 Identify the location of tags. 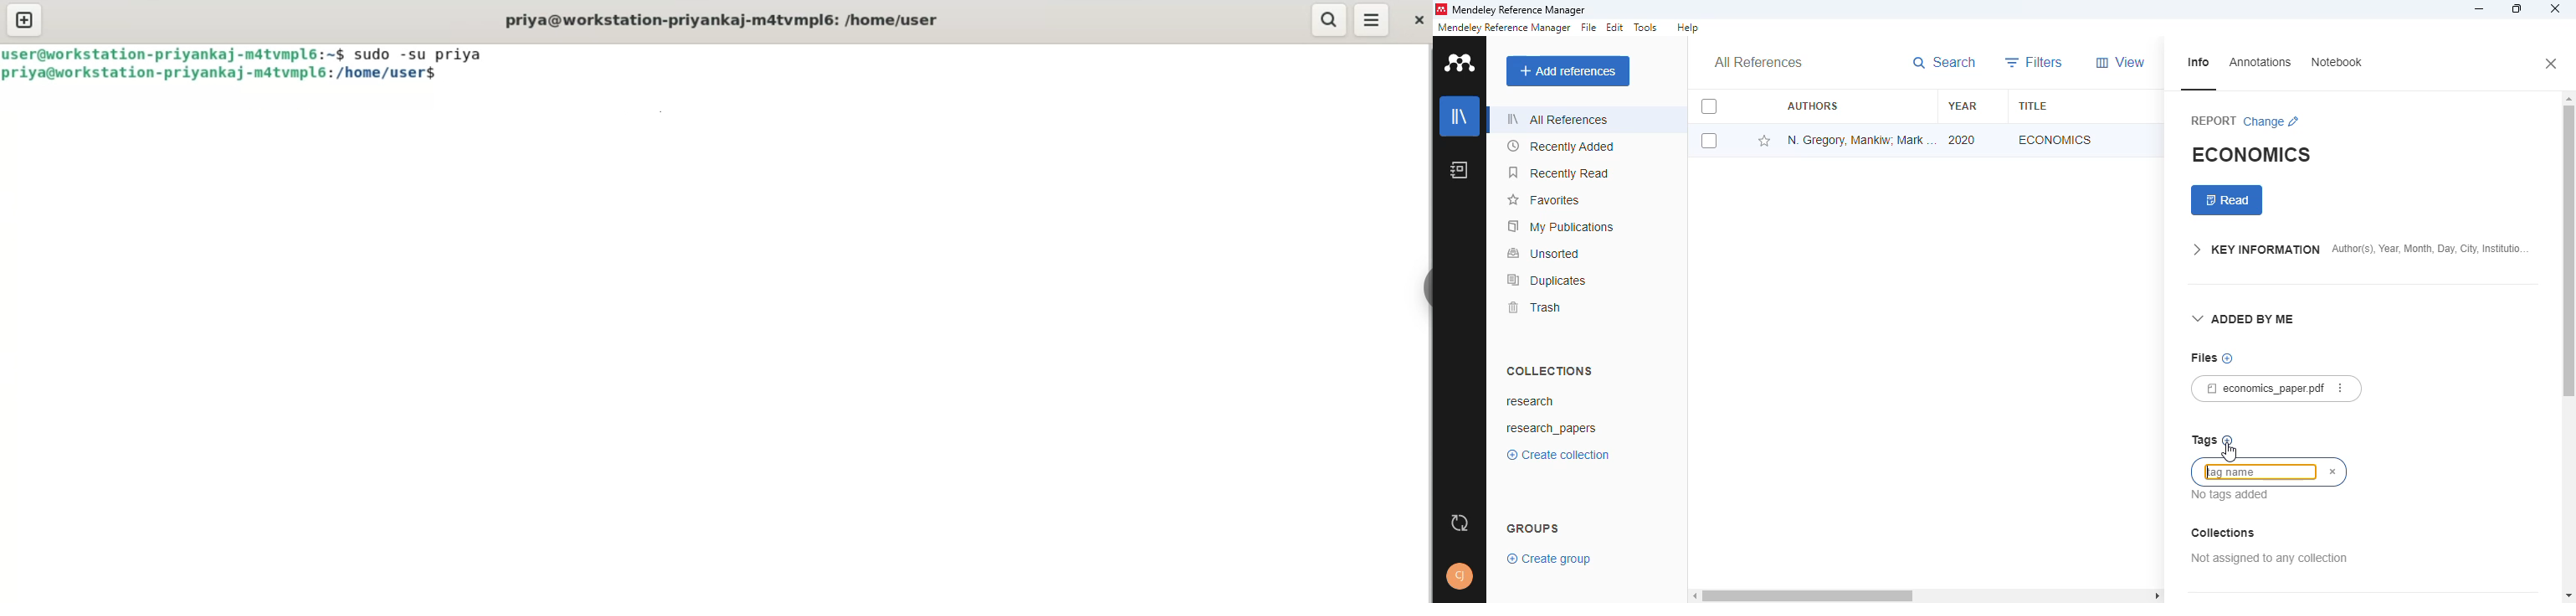
(2204, 441).